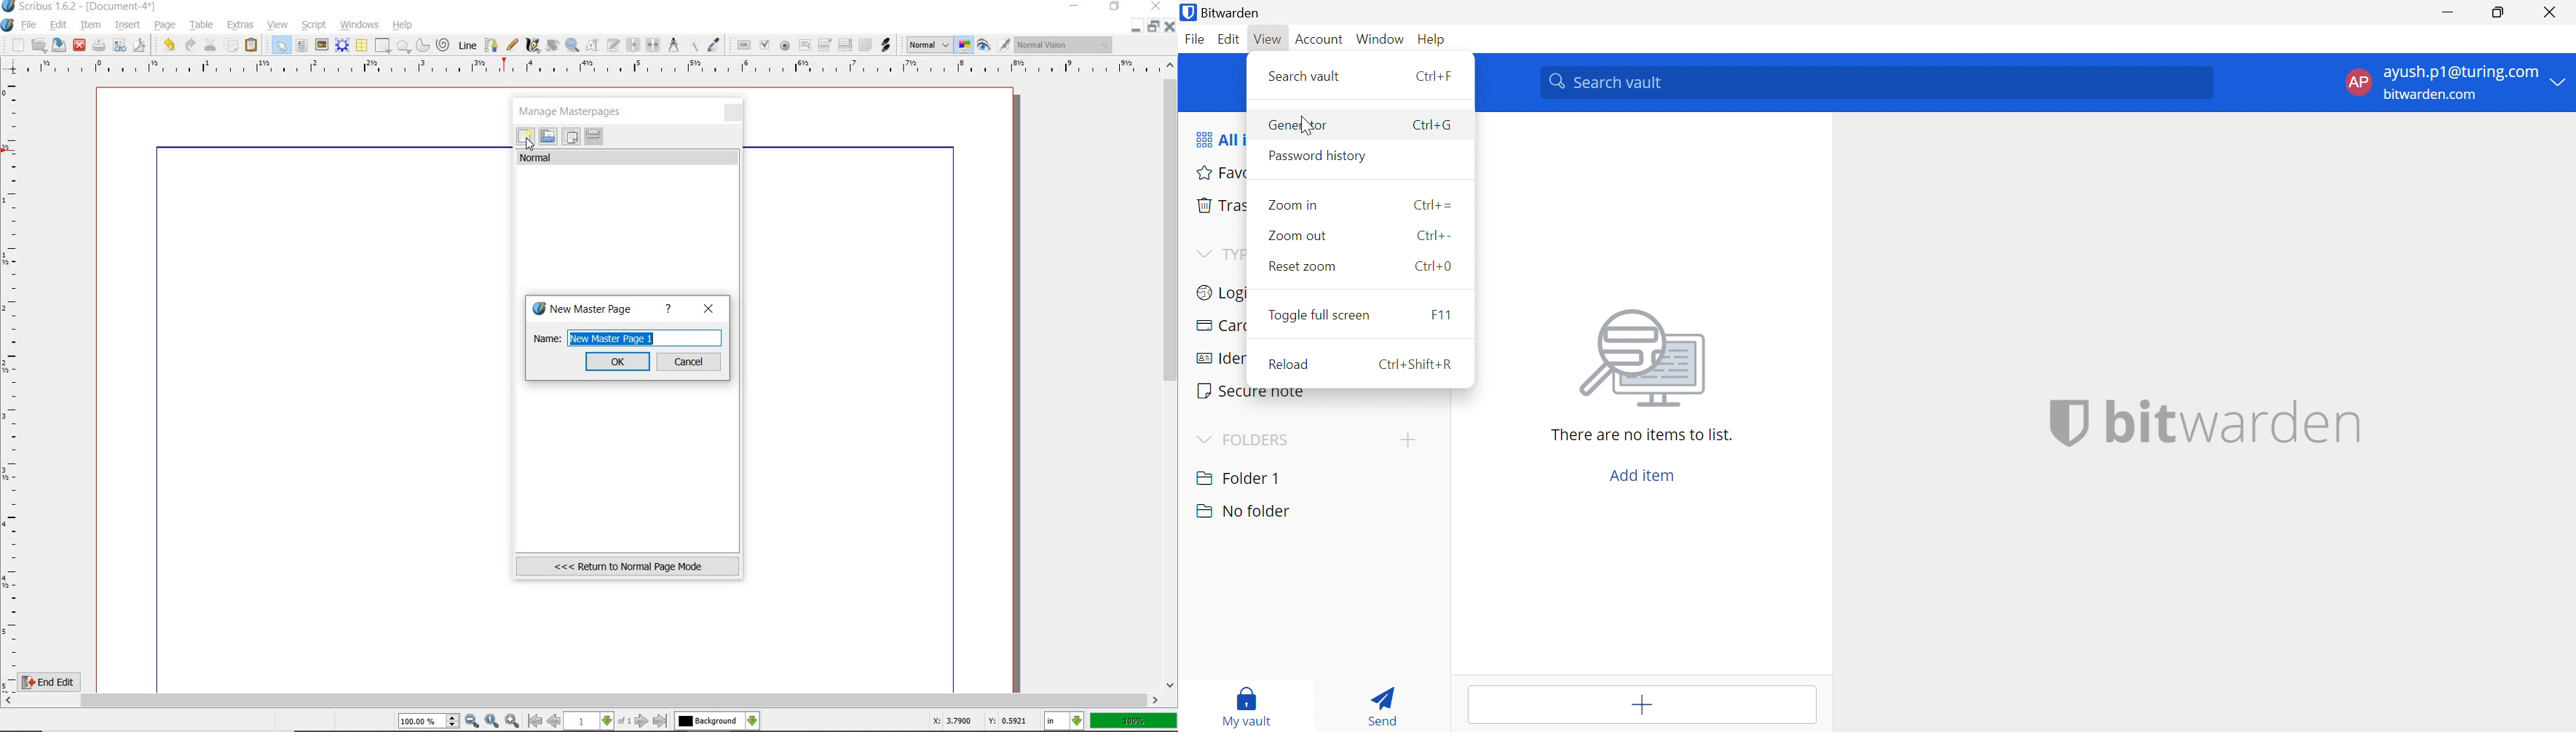 This screenshot has width=2576, height=756. I want to click on extras, so click(241, 25).